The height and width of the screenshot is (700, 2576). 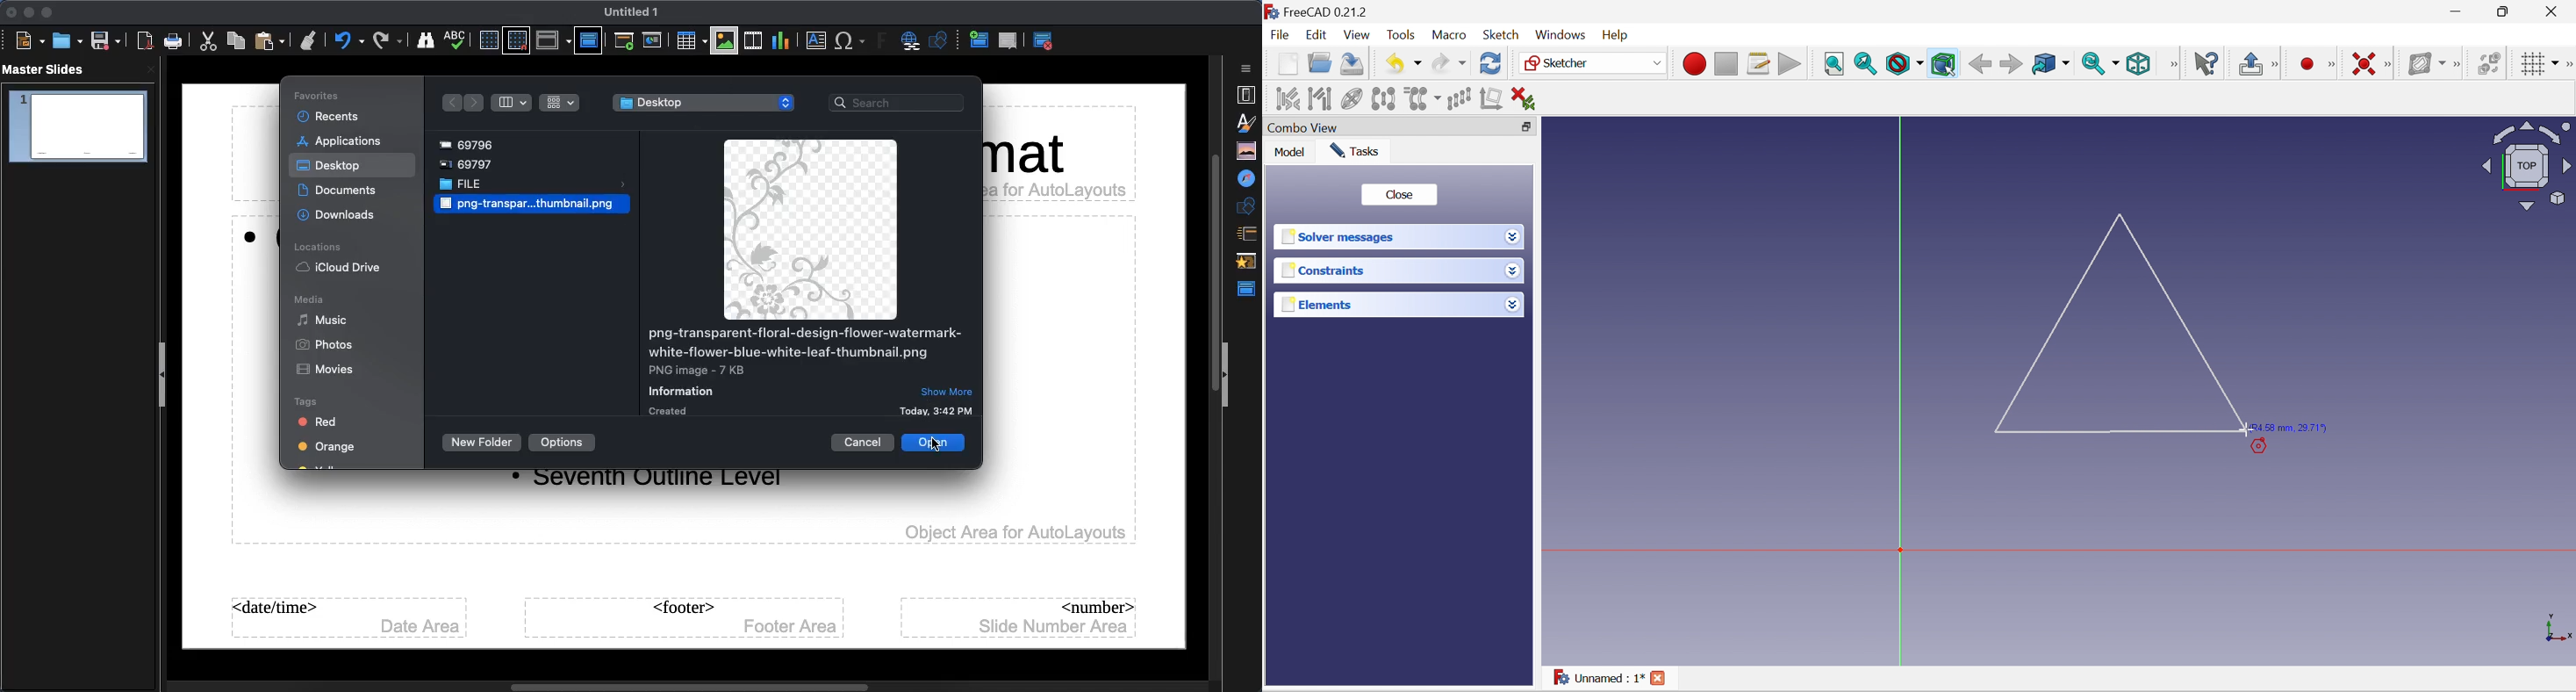 I want to click on Special characters, so click(x=850, y=41).